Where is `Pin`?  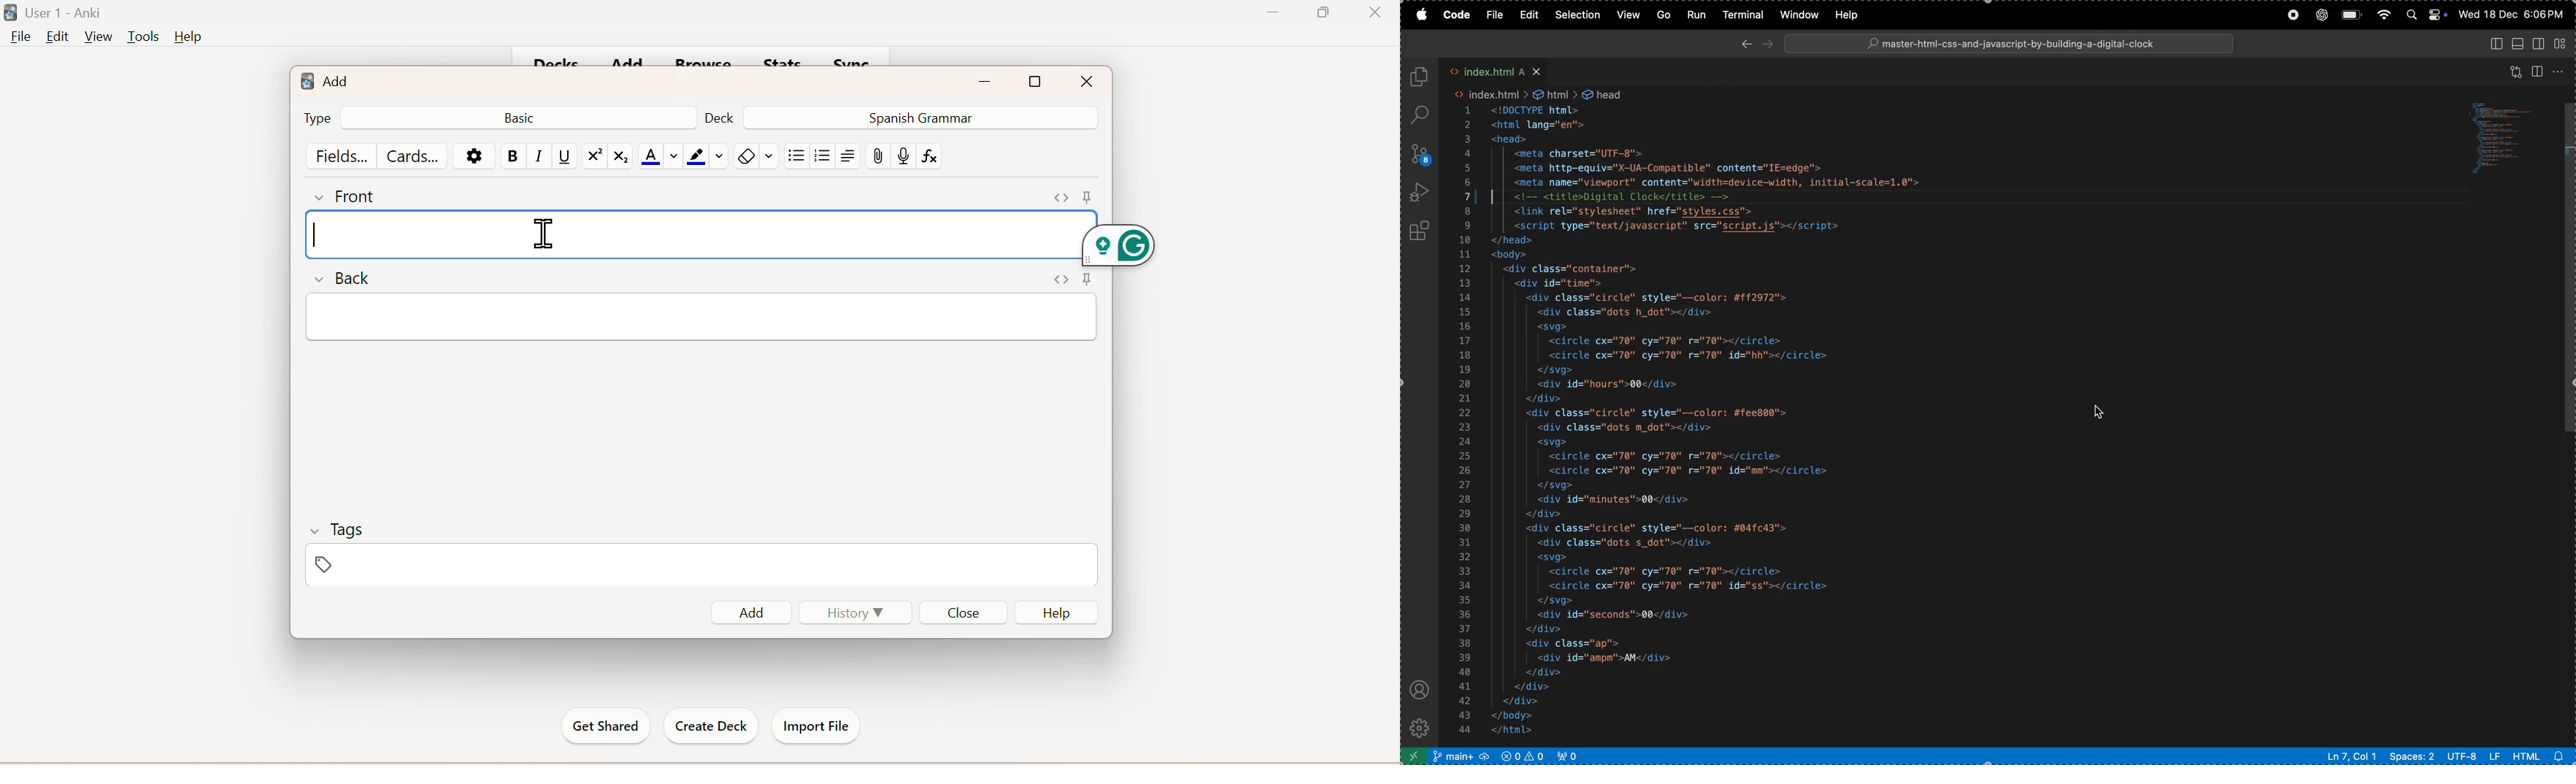
Pin is located at coordinates (1066, 282).